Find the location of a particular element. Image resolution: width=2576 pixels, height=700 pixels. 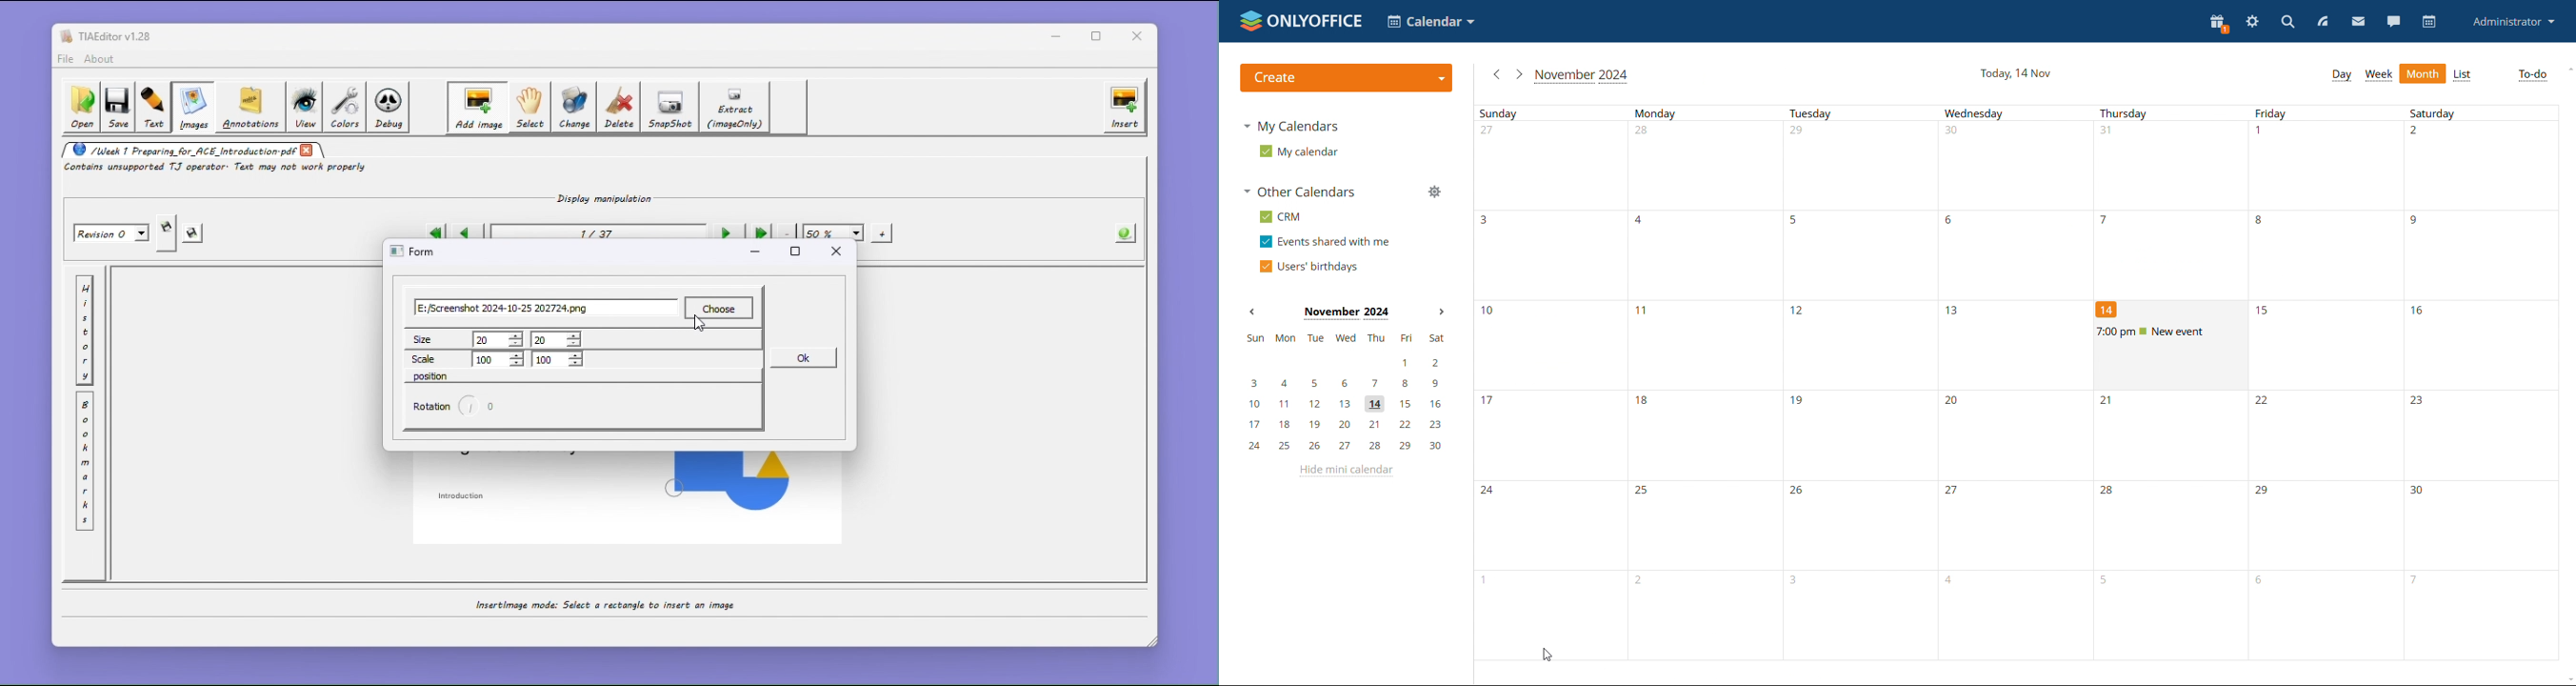

settings is located at coordinates (2253, 21).